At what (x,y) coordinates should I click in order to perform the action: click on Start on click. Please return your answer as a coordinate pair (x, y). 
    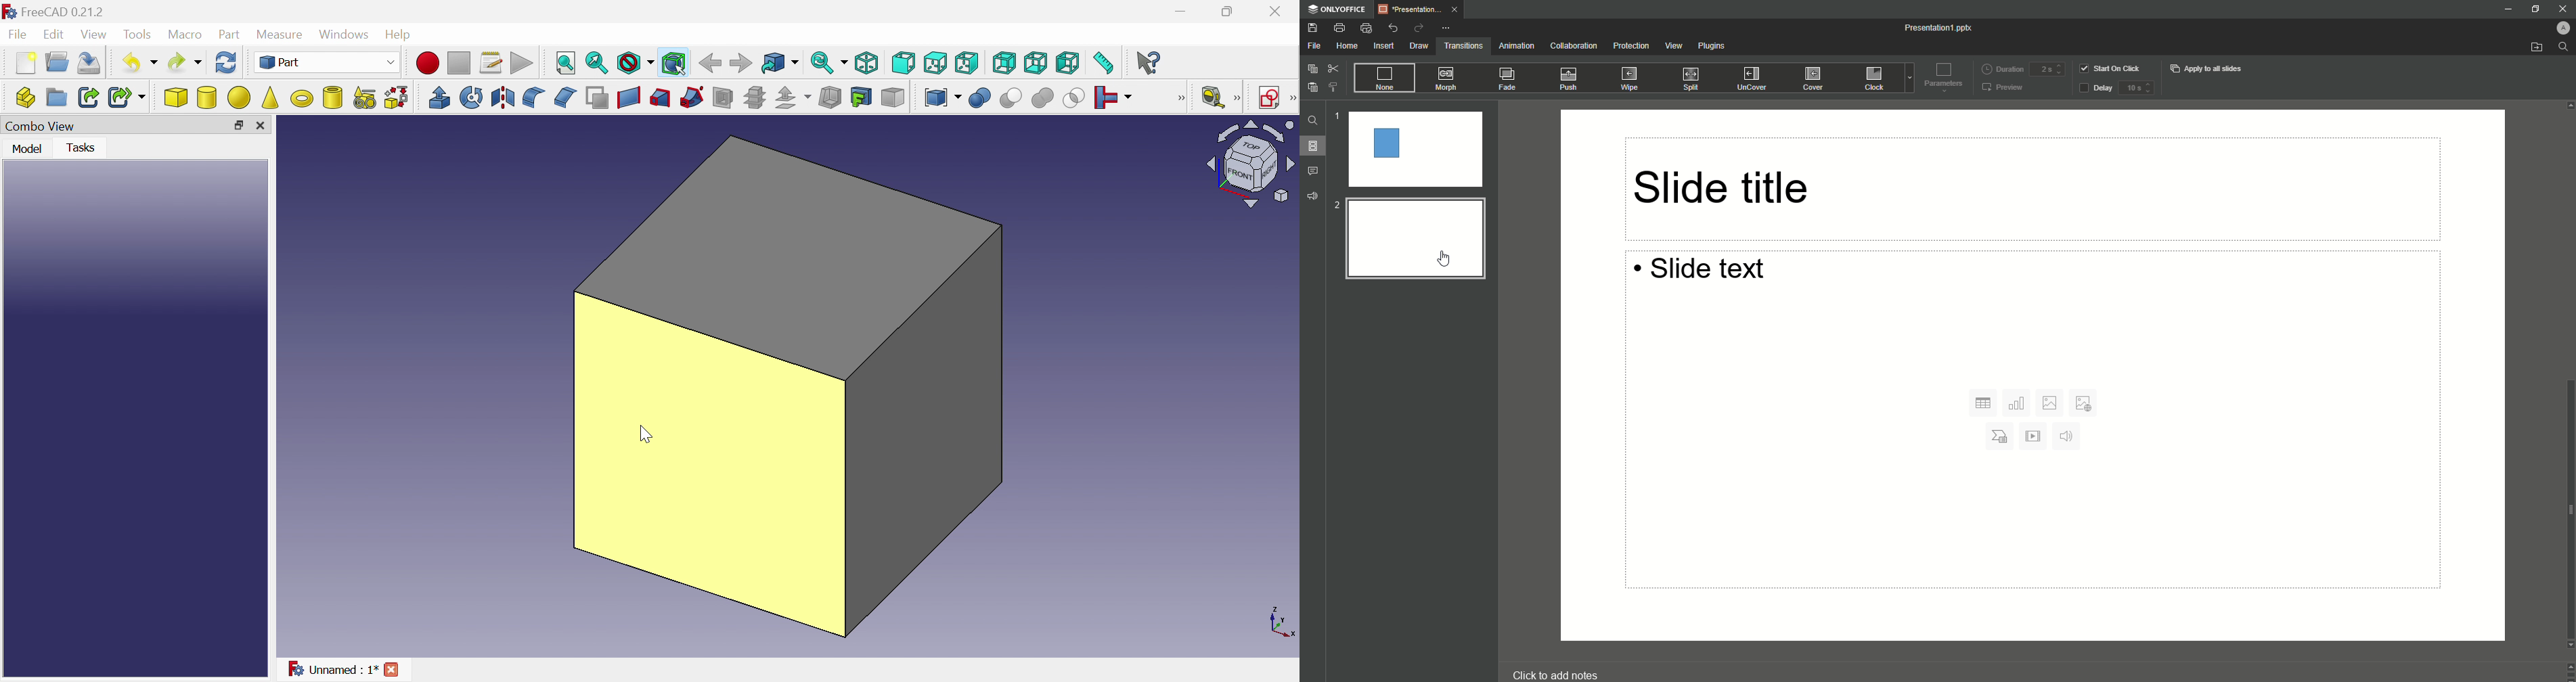
    Looking at the image, I should click on (2111, 68).